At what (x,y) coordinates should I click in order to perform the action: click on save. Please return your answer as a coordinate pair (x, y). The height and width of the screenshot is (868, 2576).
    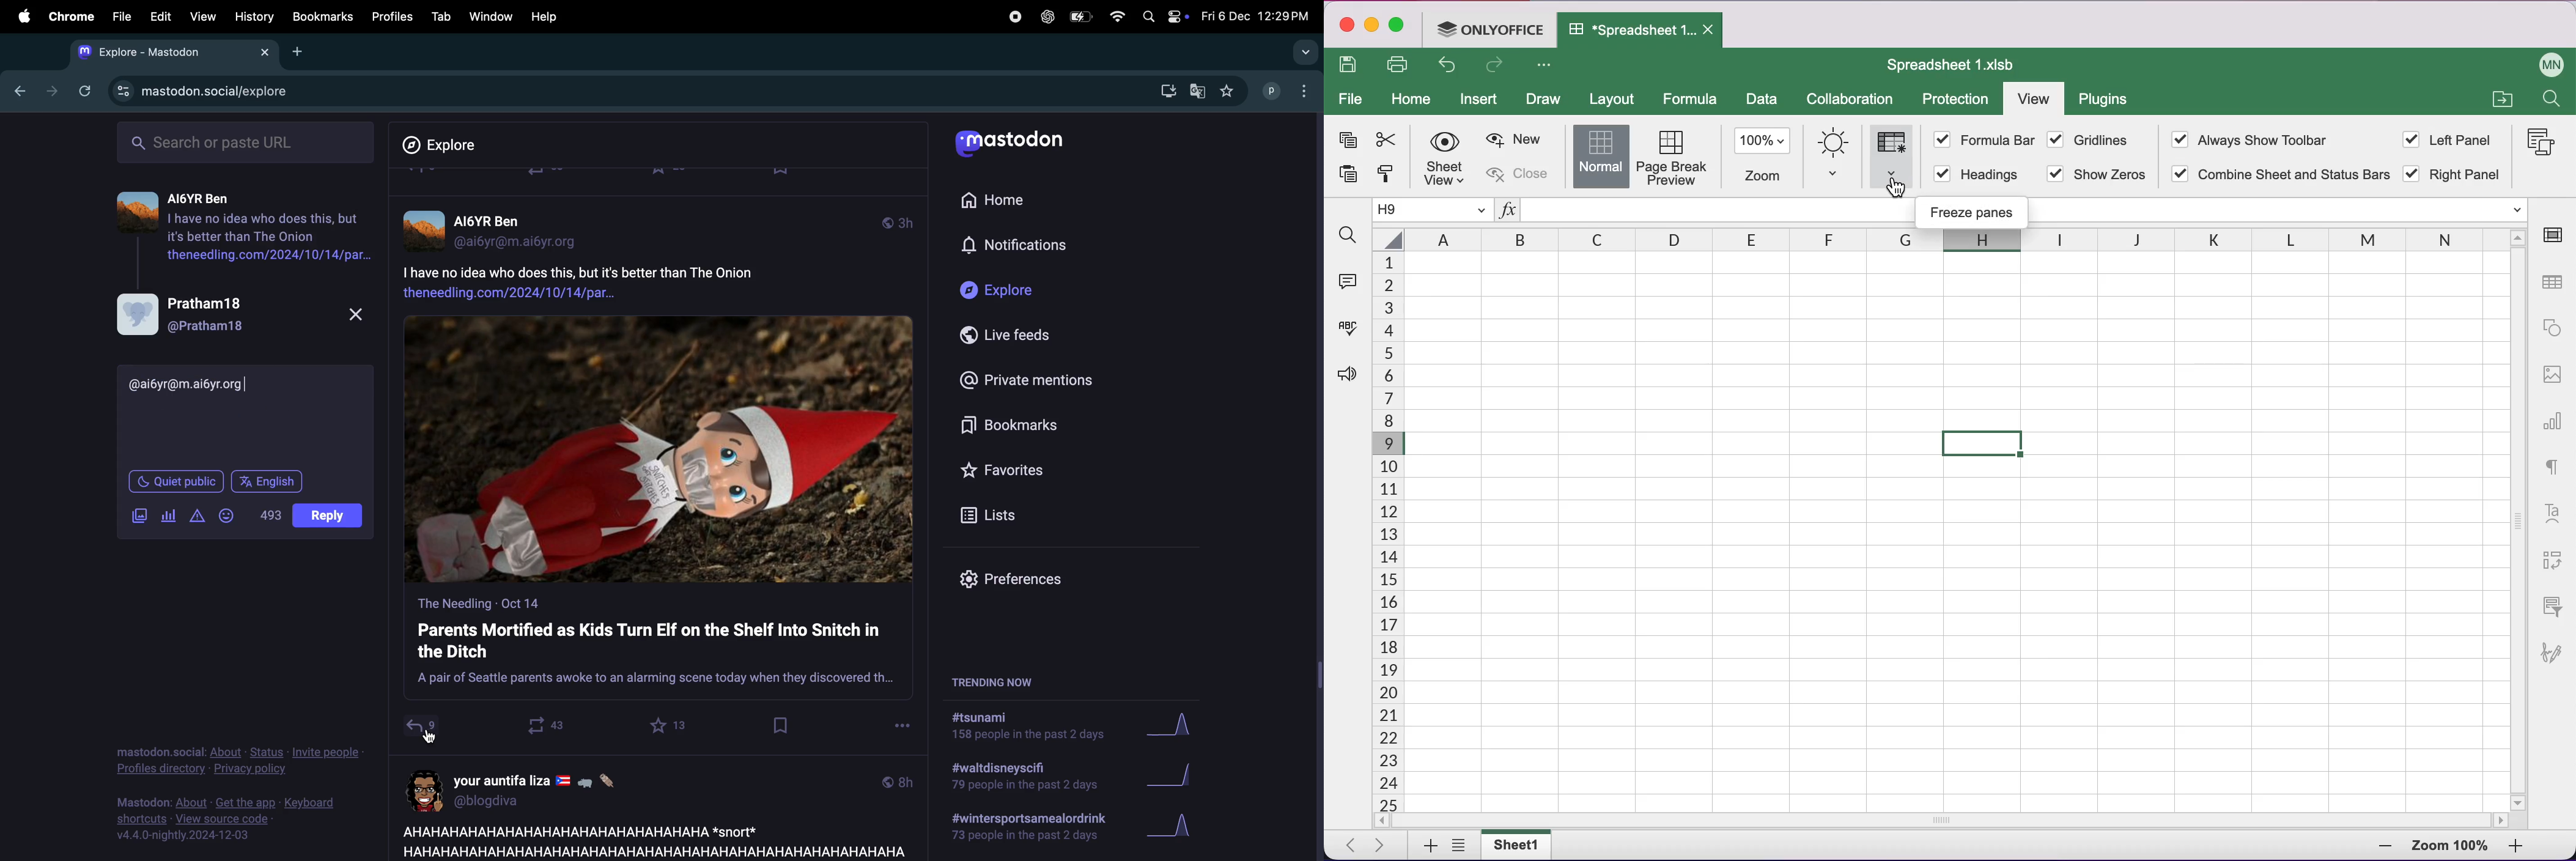
    Looking at the image, I should click on (1351, 65).